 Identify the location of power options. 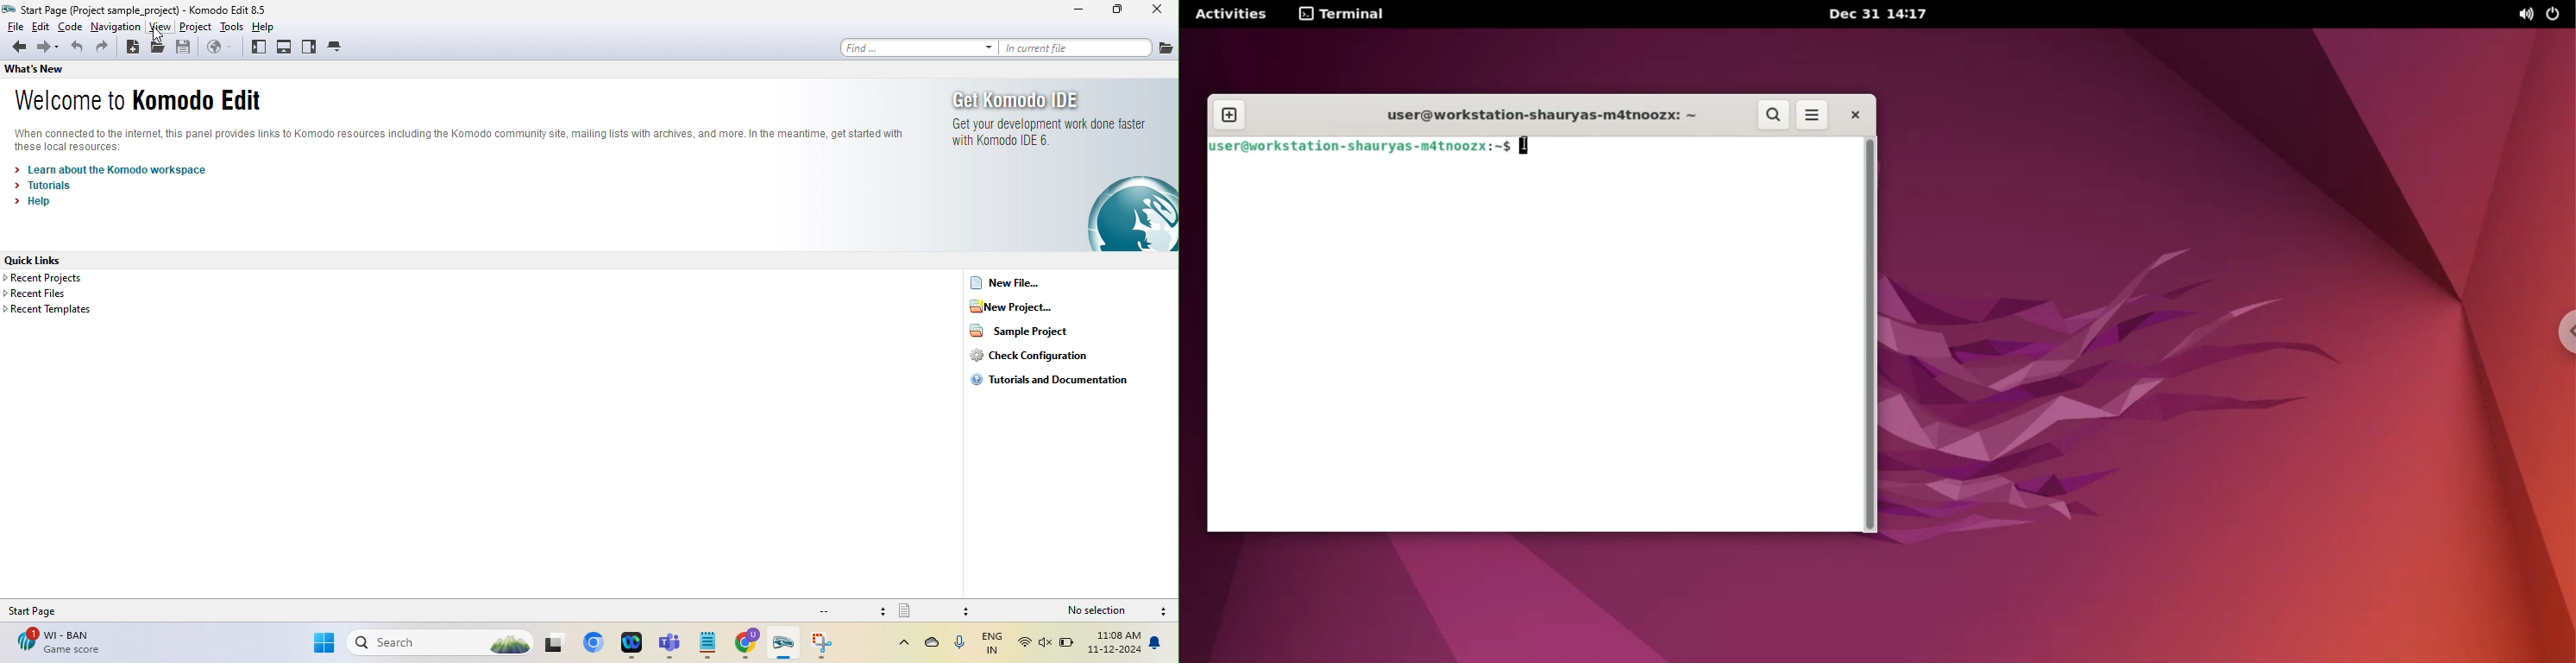
(2560, 15).